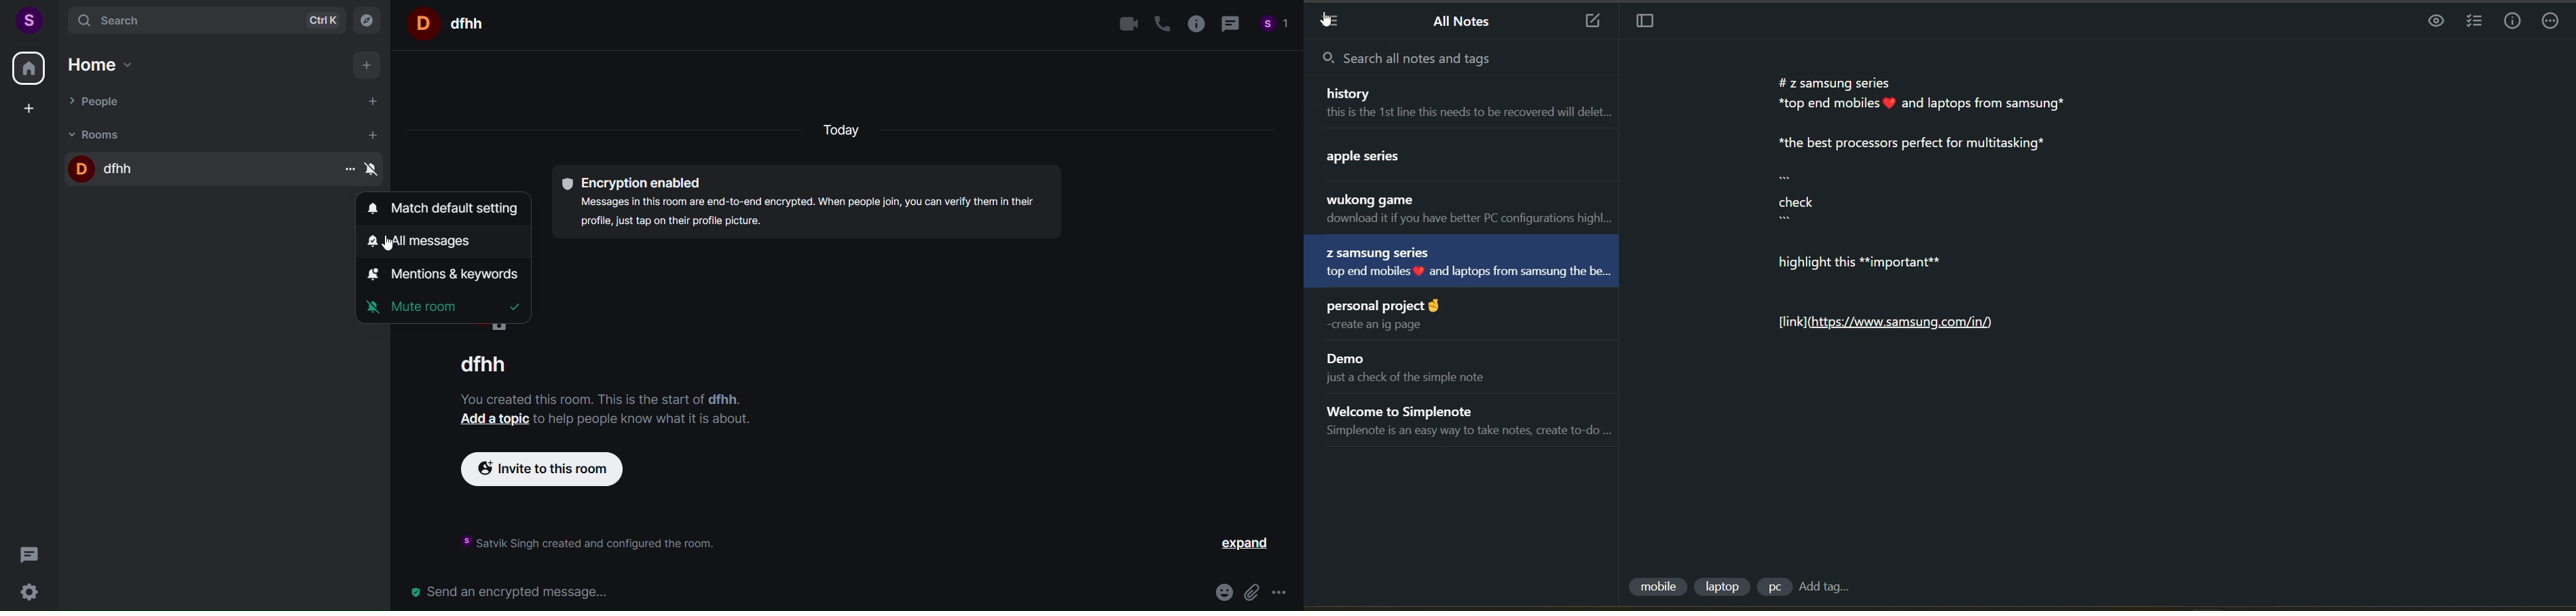 The image size is (2576, 616). What do you see at coordinates (1455, 260) in the screenshot?
I see `note title and preview` at bounding box center [1455, 260].